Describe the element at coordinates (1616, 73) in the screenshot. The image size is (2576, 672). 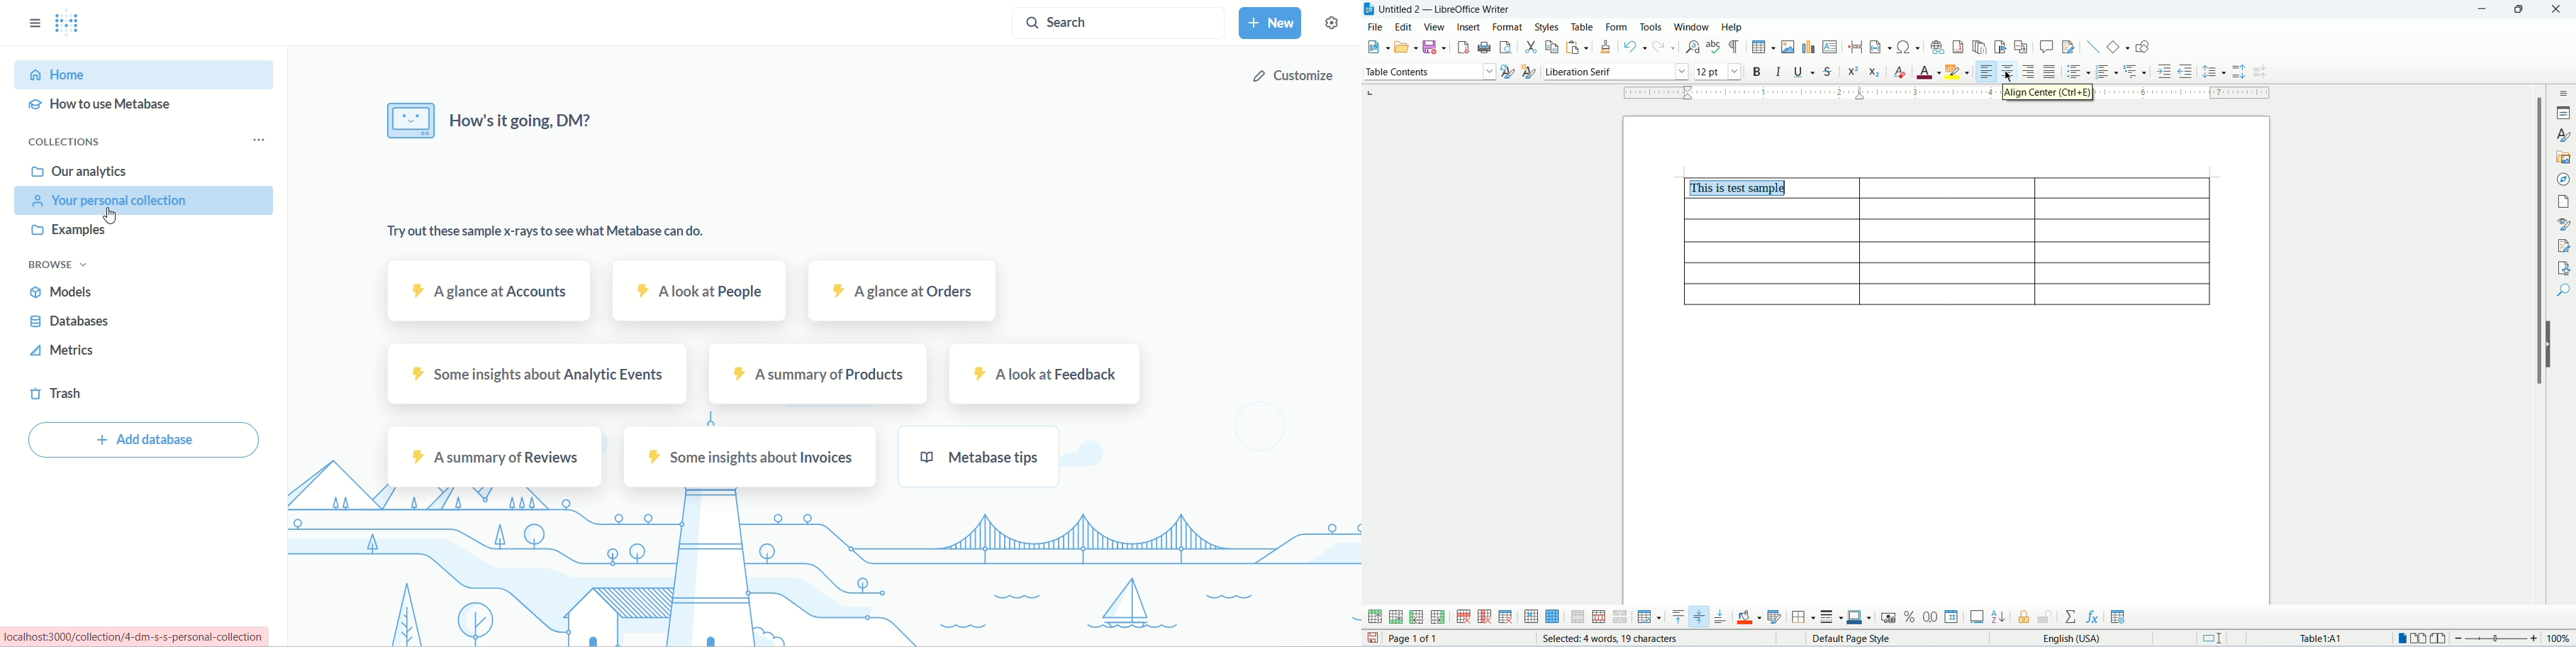
I see `font name` at that location.